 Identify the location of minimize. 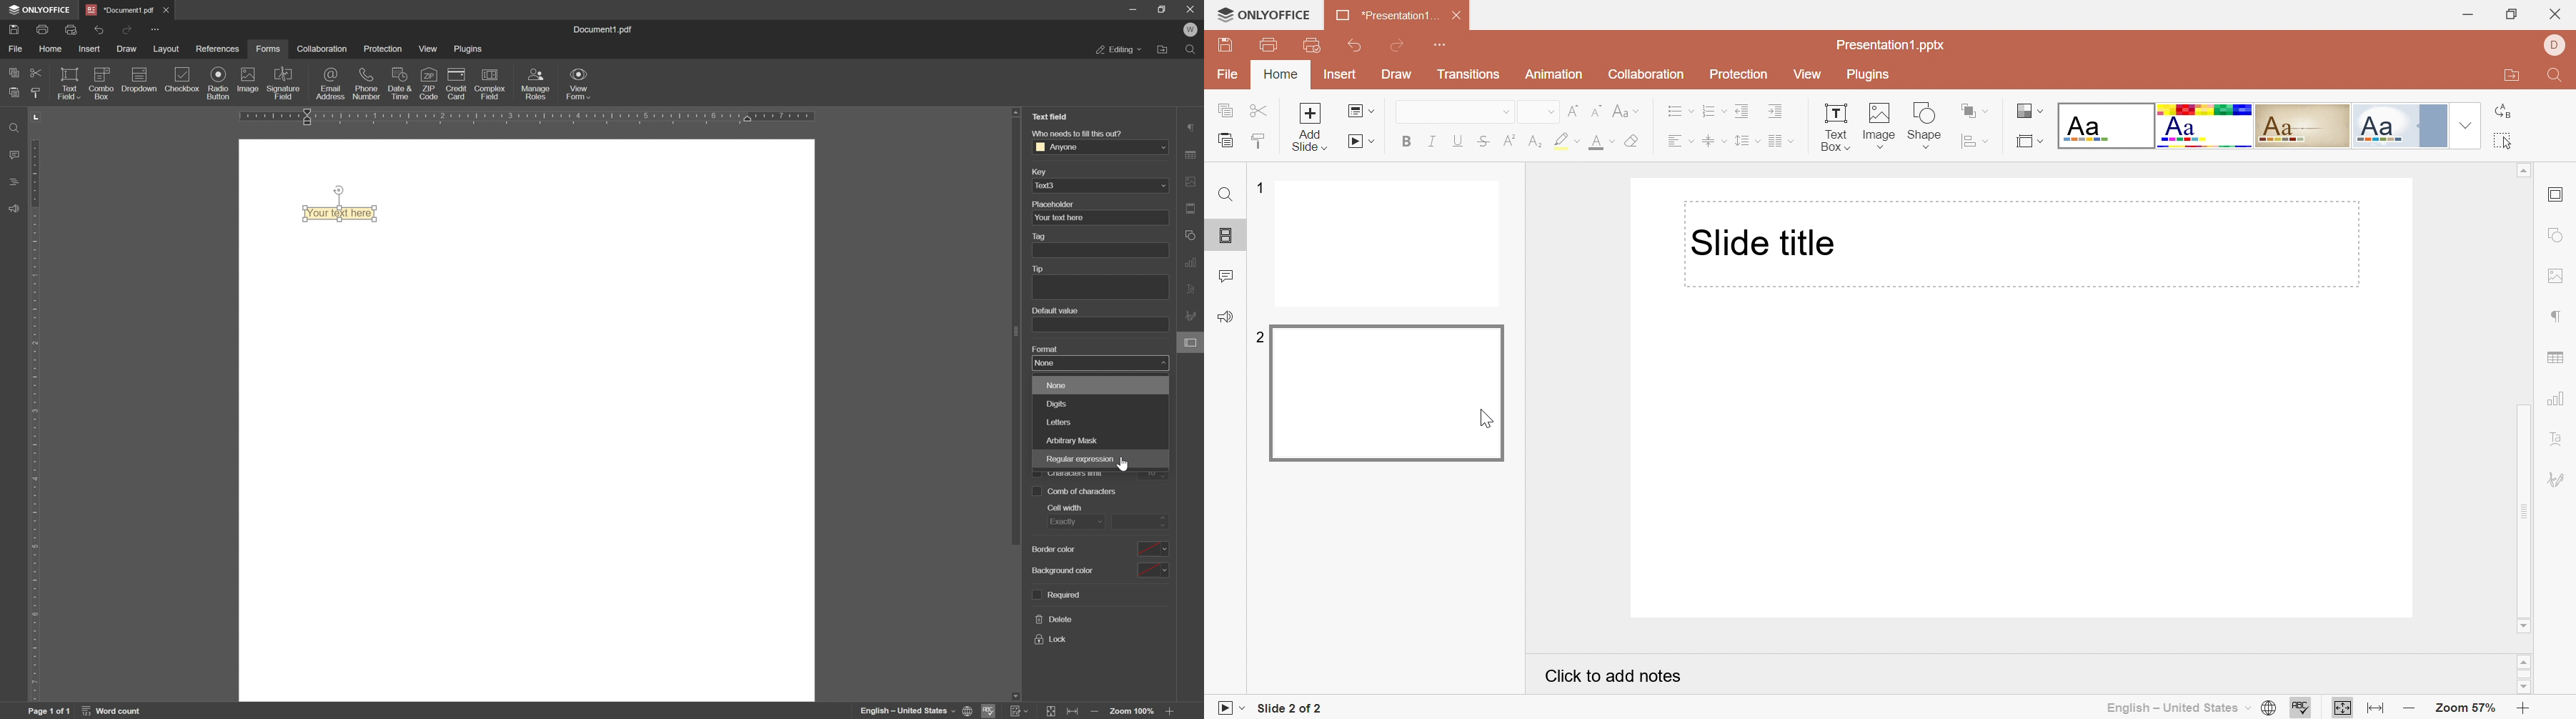
(1133, 10).